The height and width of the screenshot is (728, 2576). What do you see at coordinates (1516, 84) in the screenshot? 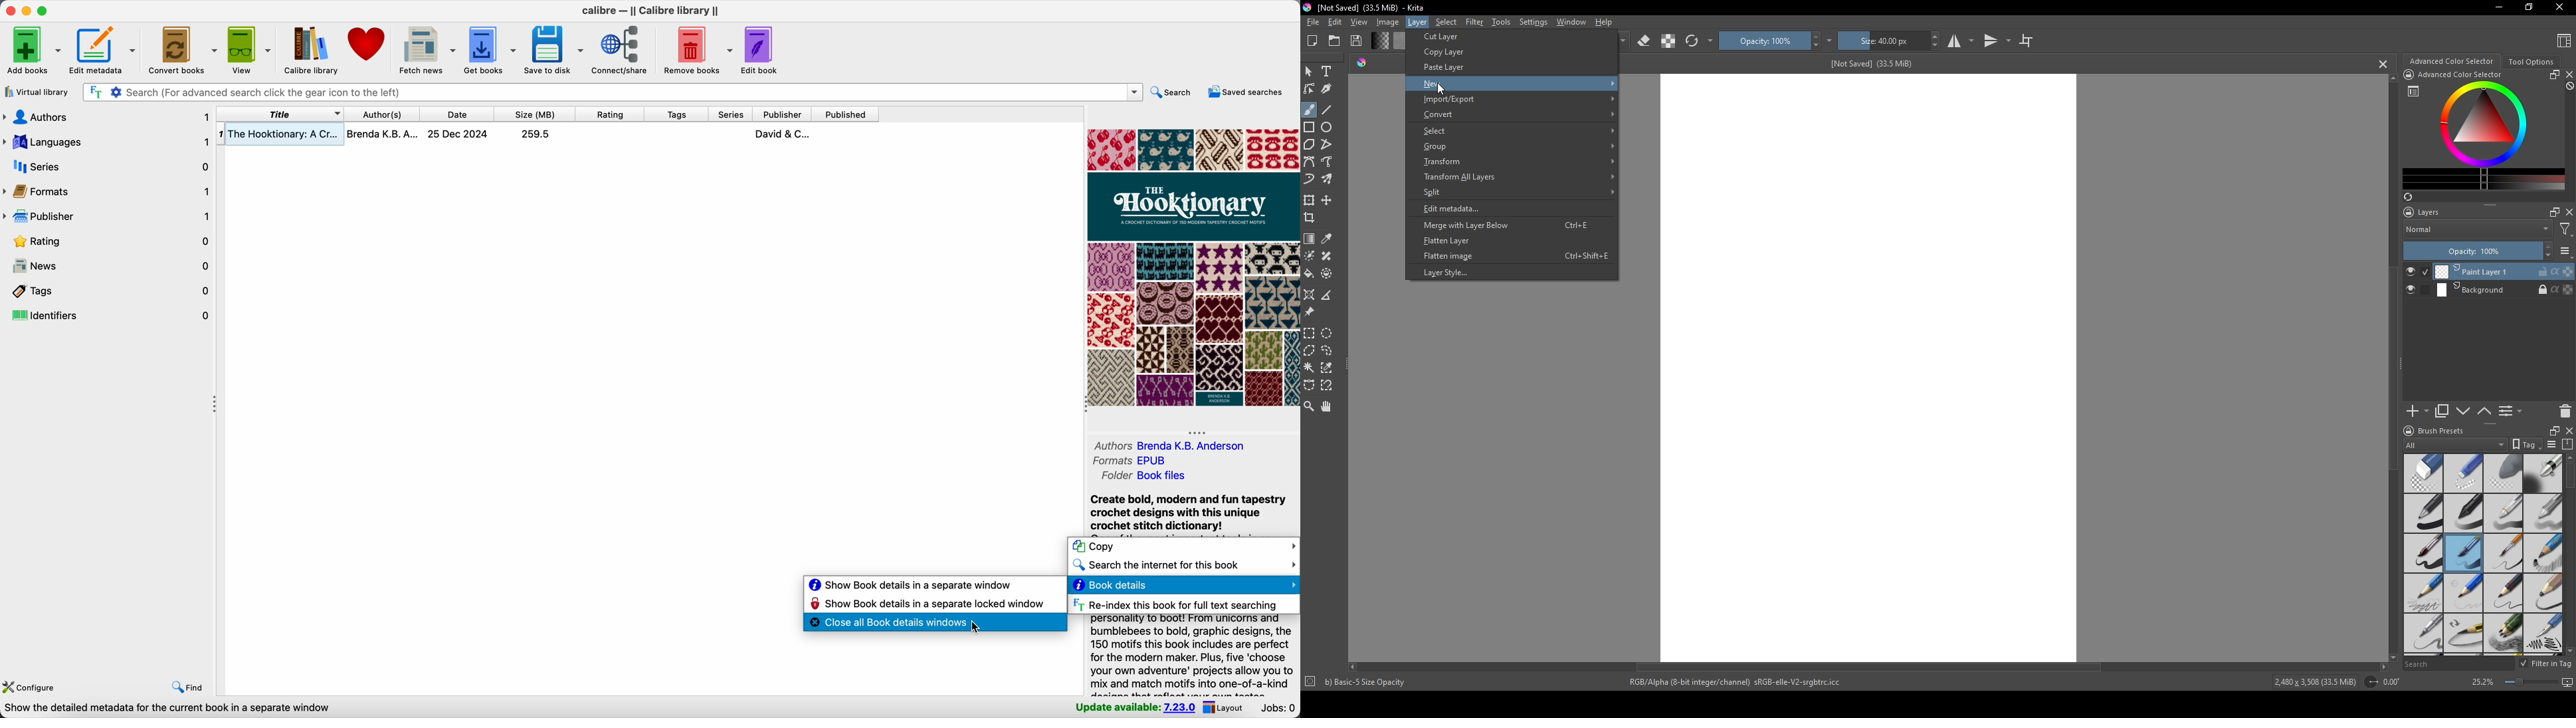
I see `New` at bounding box center [1516, 84].